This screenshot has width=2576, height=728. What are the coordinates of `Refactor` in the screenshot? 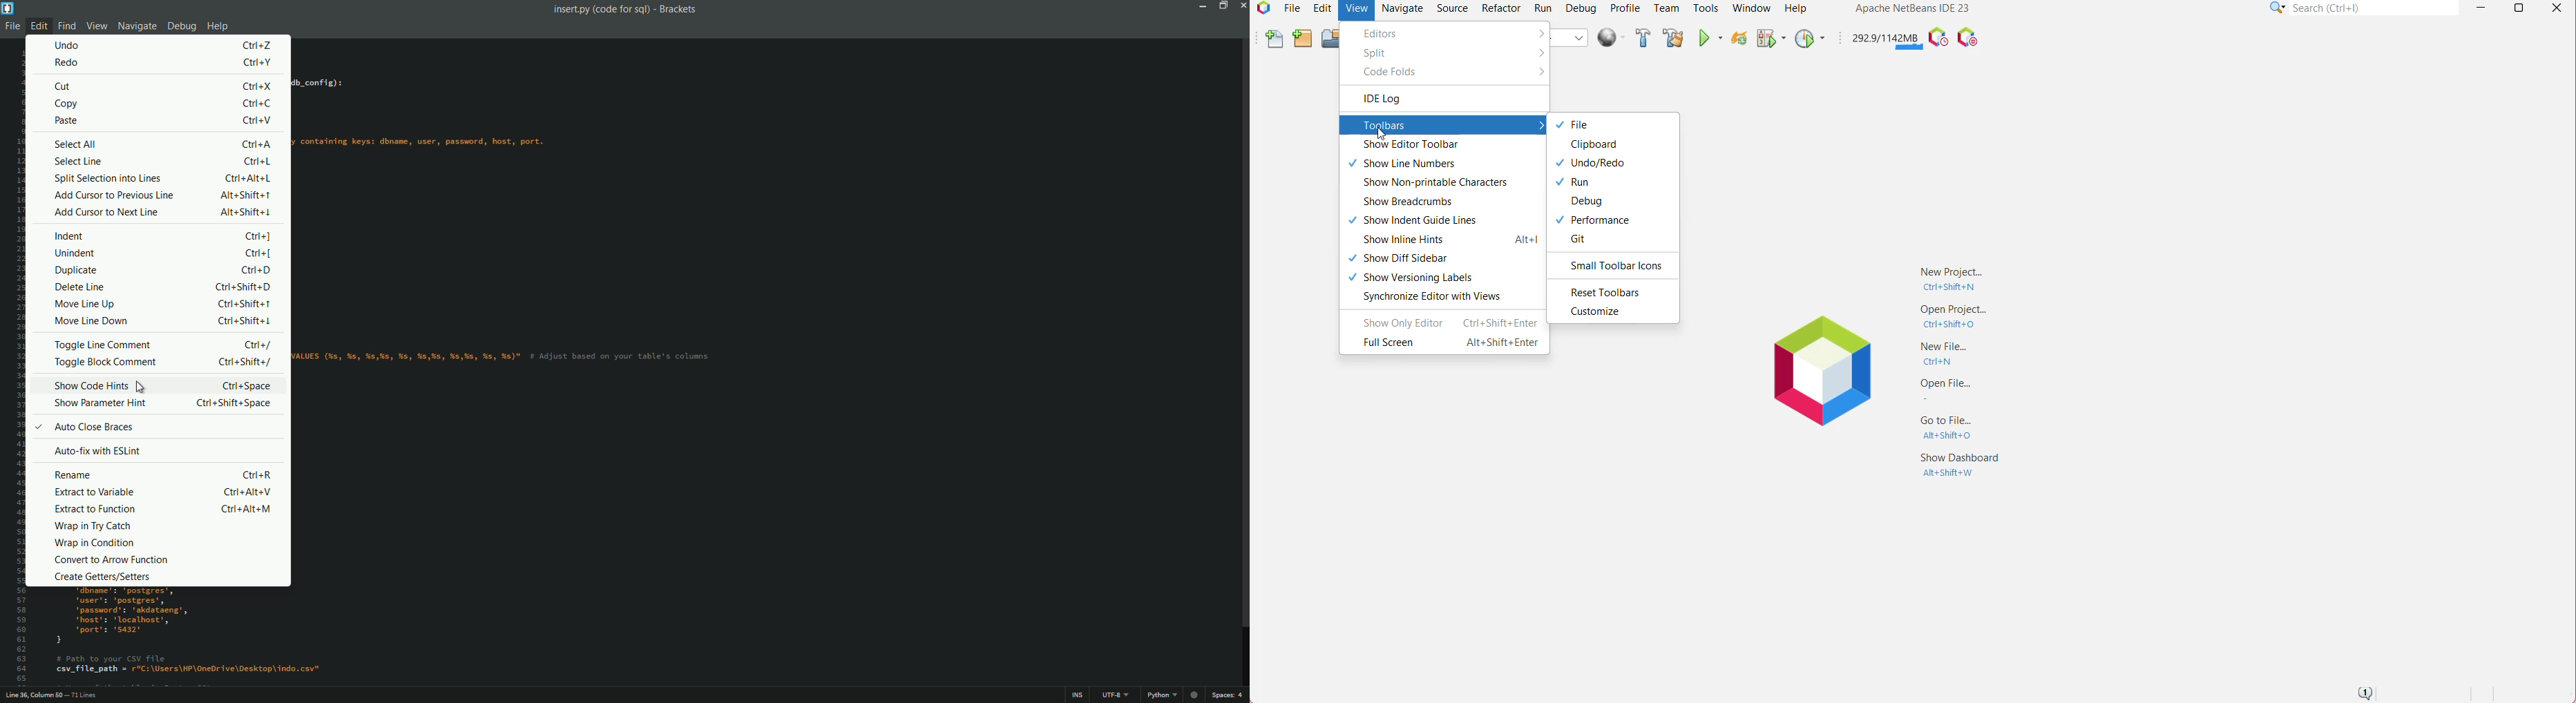 It's located at (1500, 8).